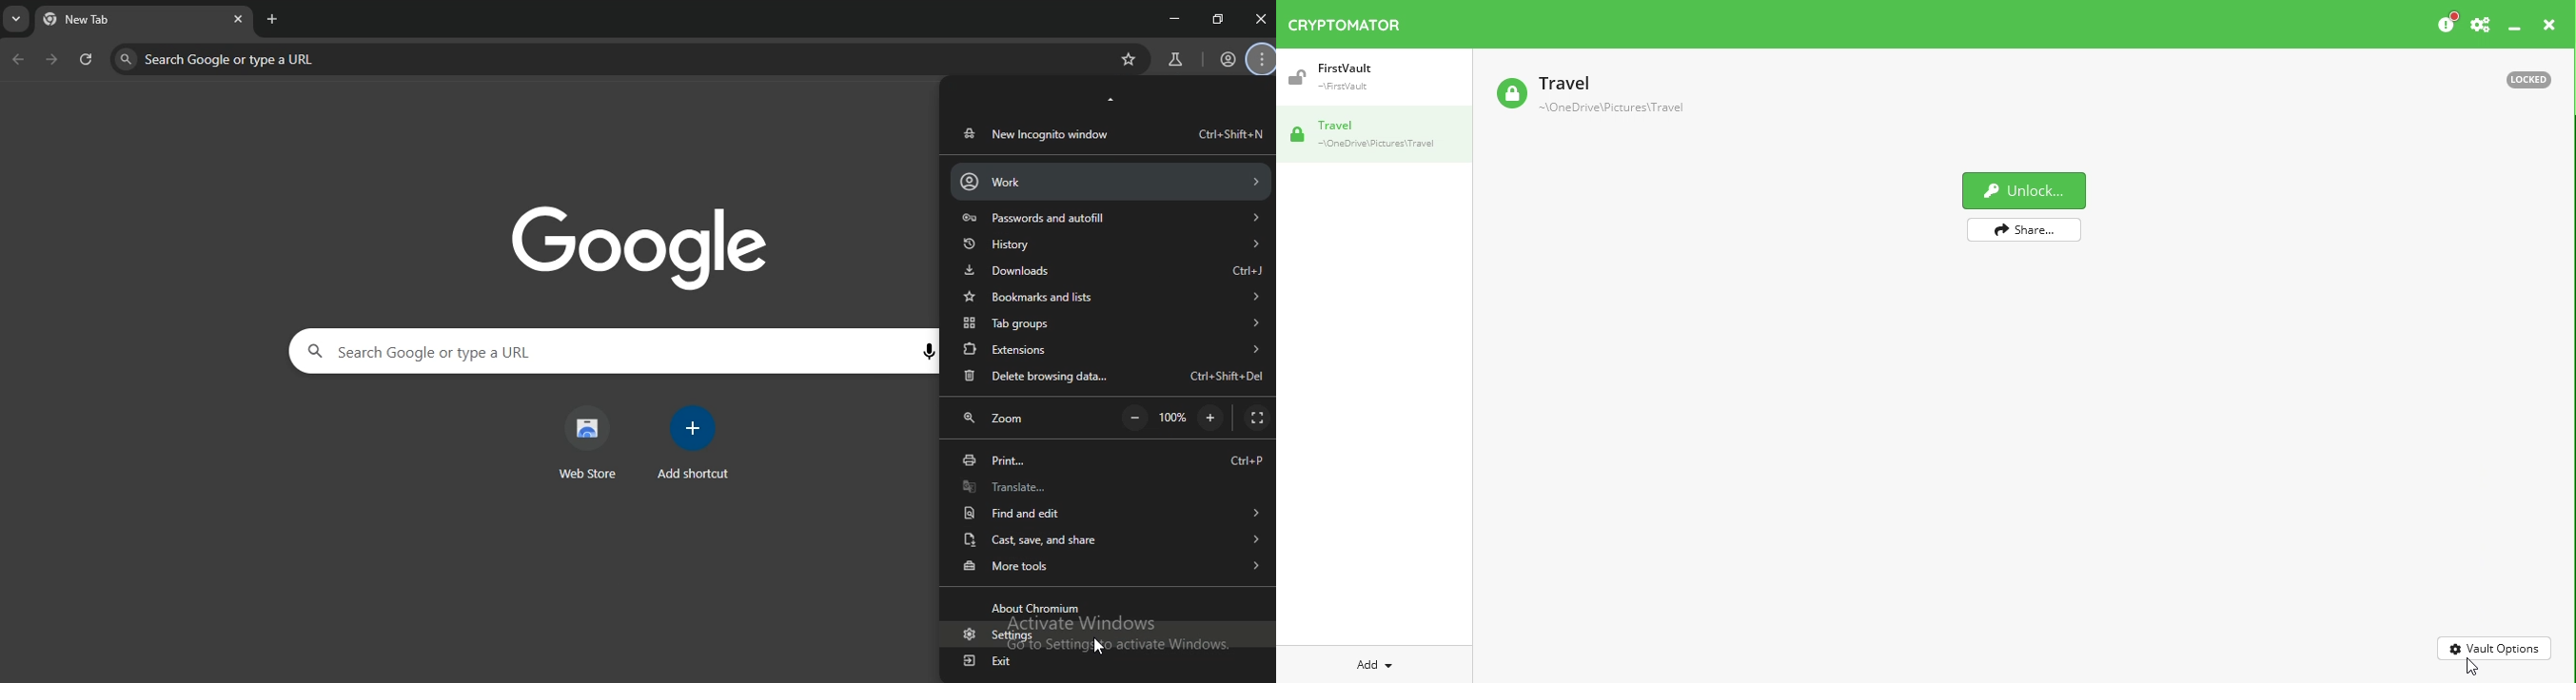  Describe the element at coordinates (331, 58) in the screenshot. I see `search google or type a url` at that location.